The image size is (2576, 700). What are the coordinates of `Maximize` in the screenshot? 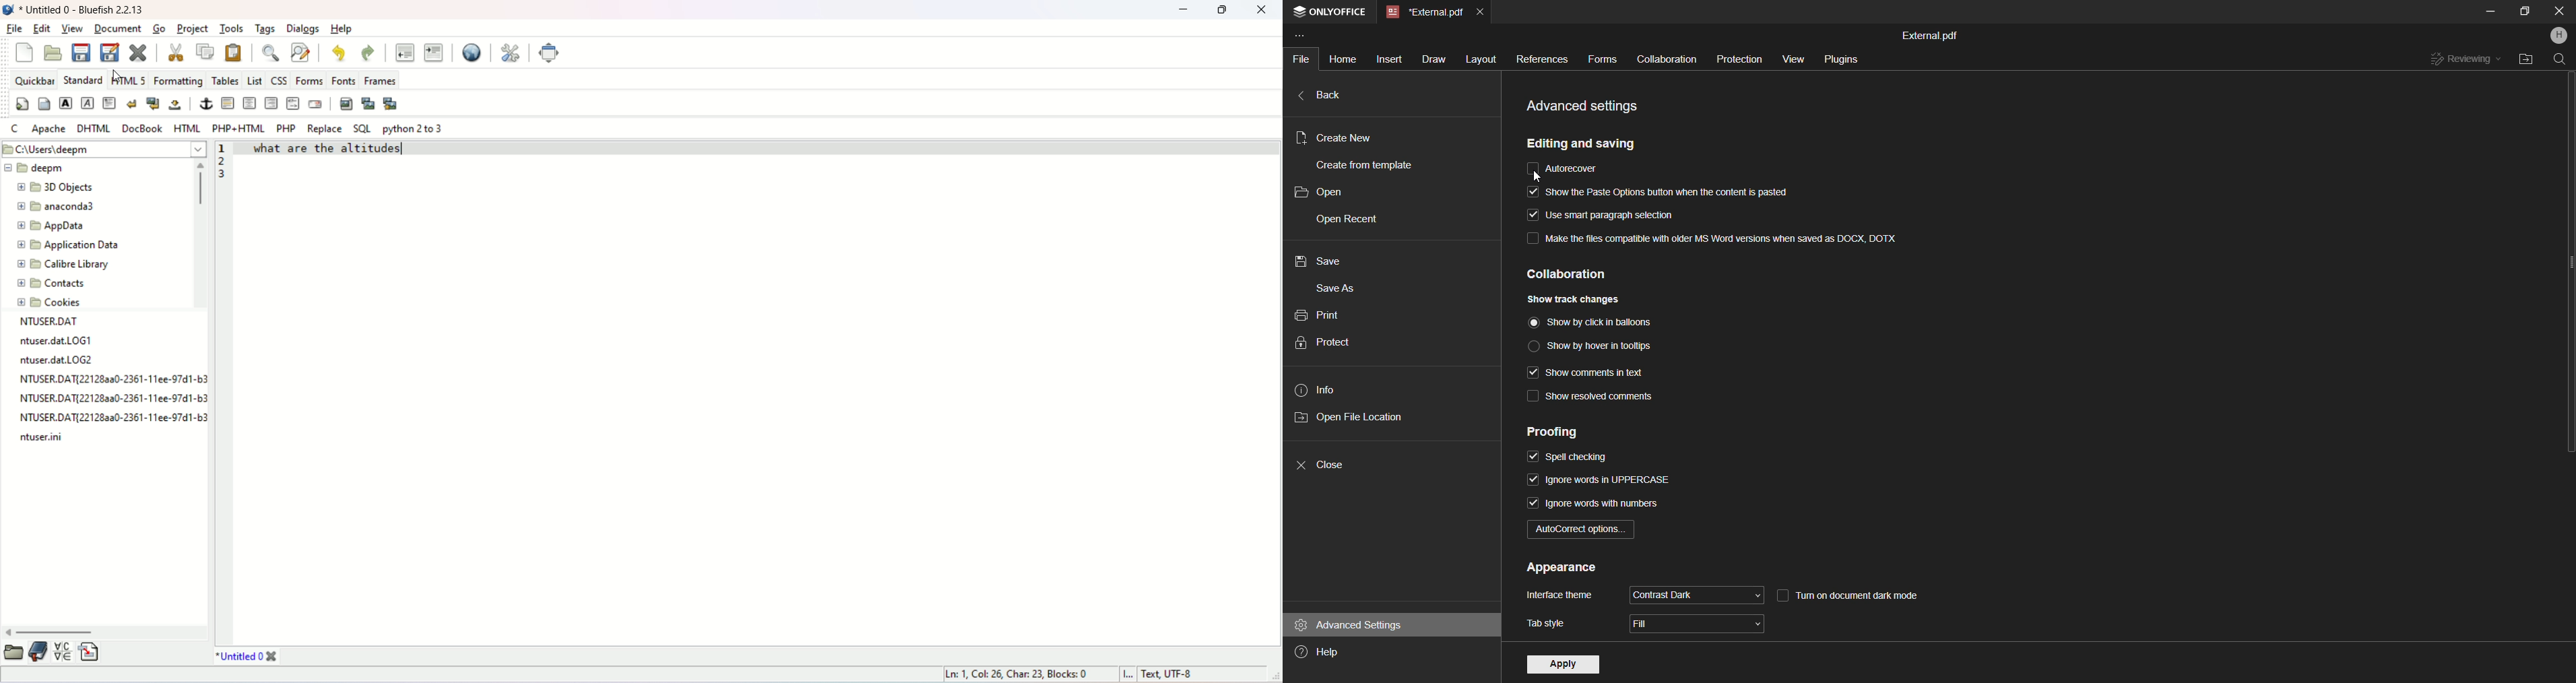 It's located at (2524, 11).